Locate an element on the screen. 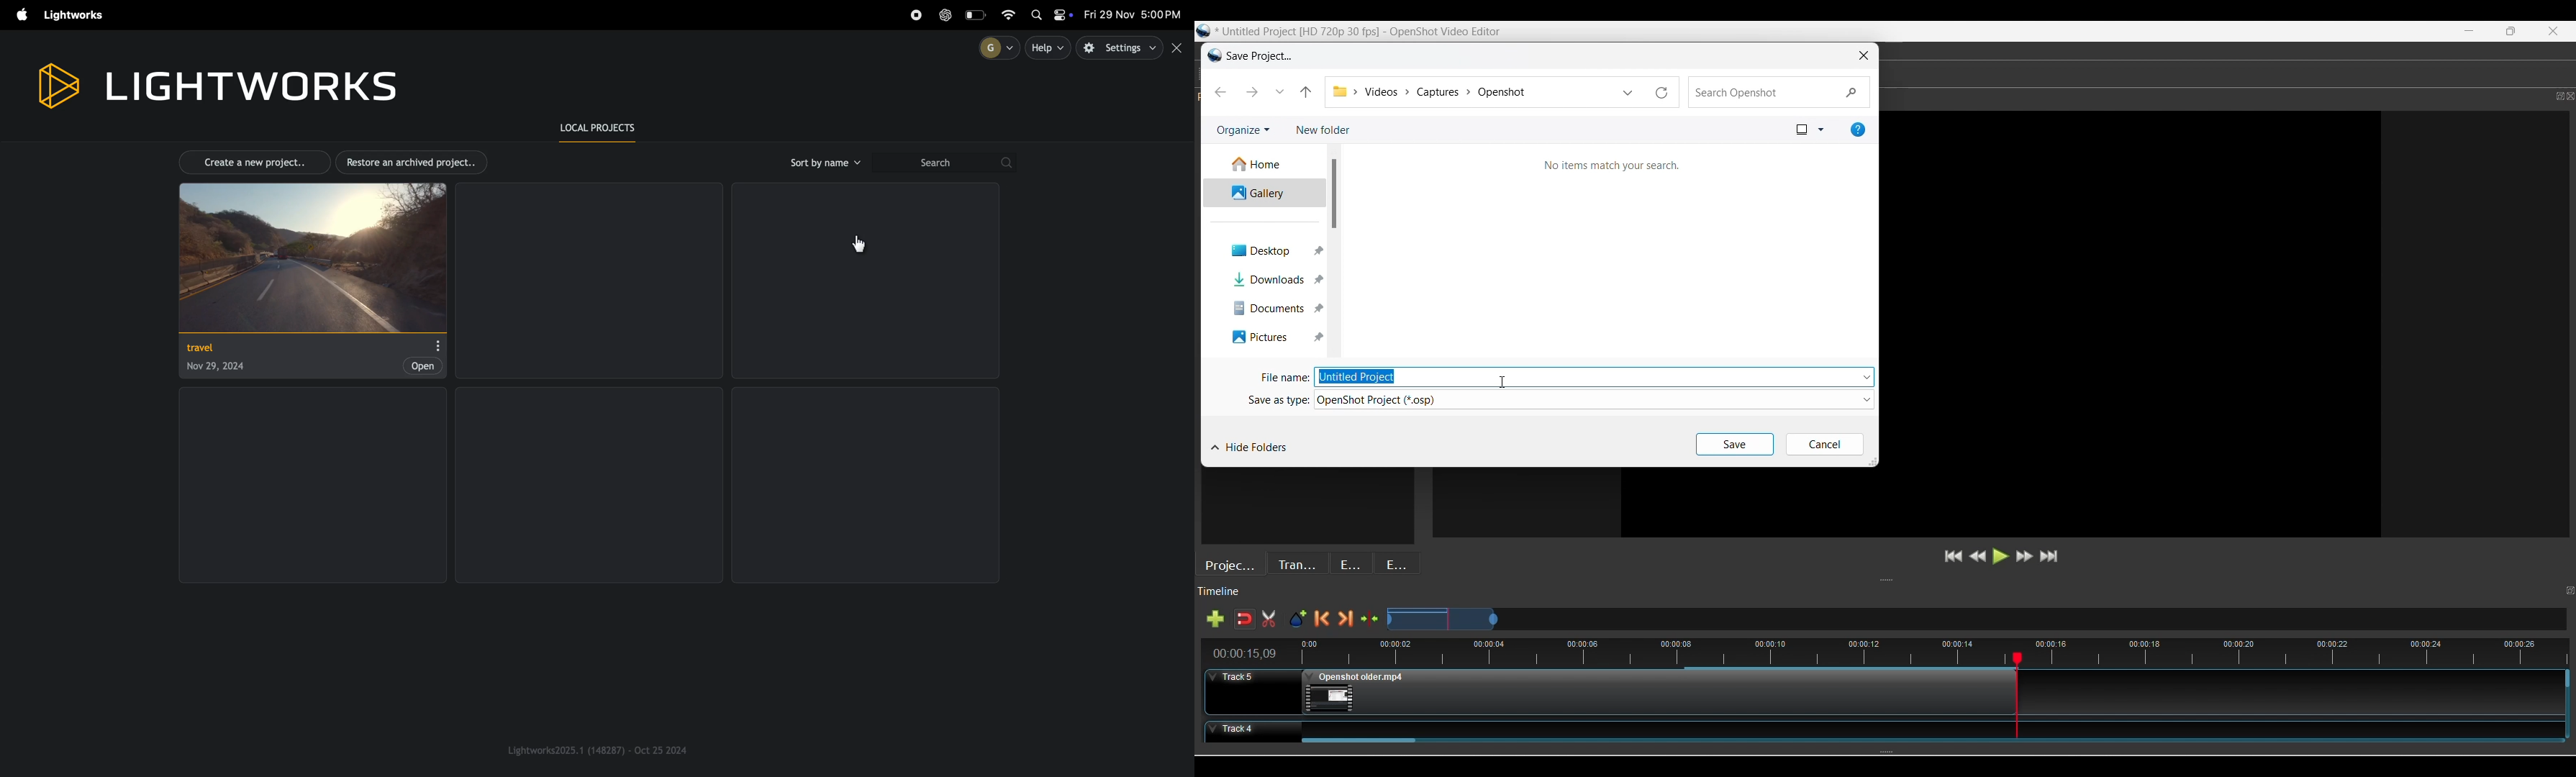 The image size is (2576, 784). Change height of panels attached to this line is located at coordinates (1952, 581).